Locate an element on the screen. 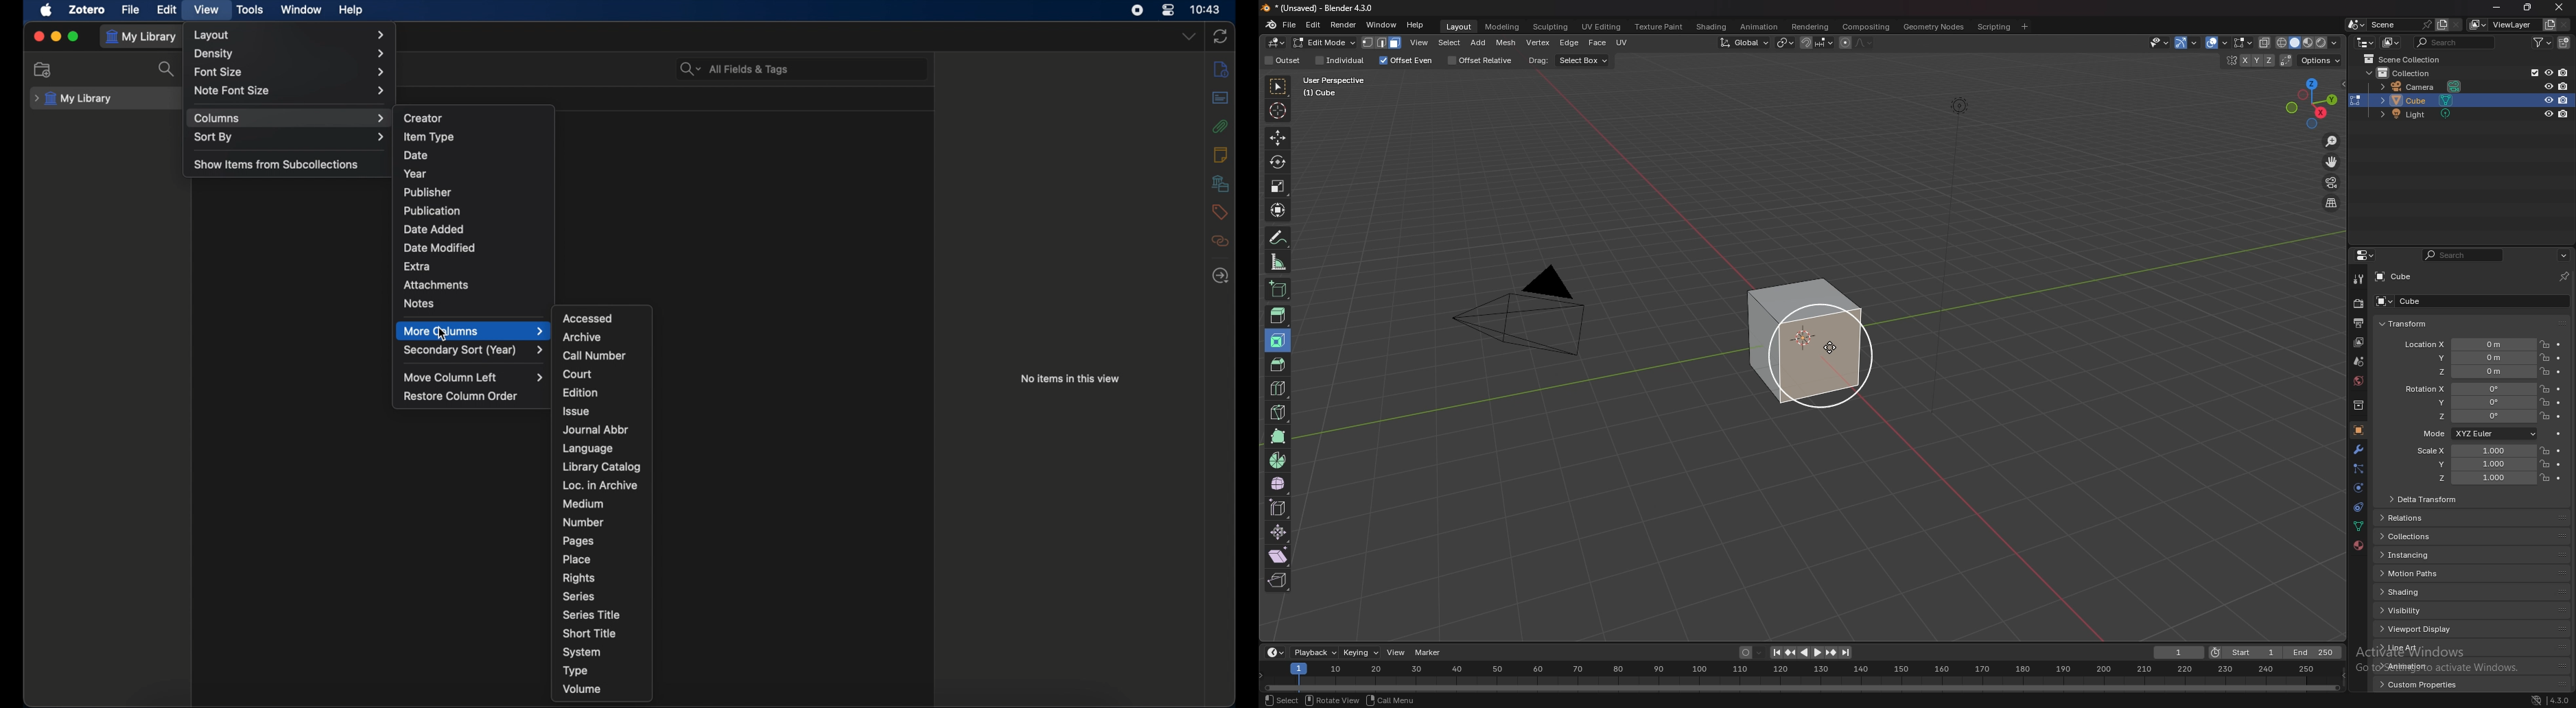 The width and height of the screenshot is (2576, 728). zotero is located at coordinates (88, 10).